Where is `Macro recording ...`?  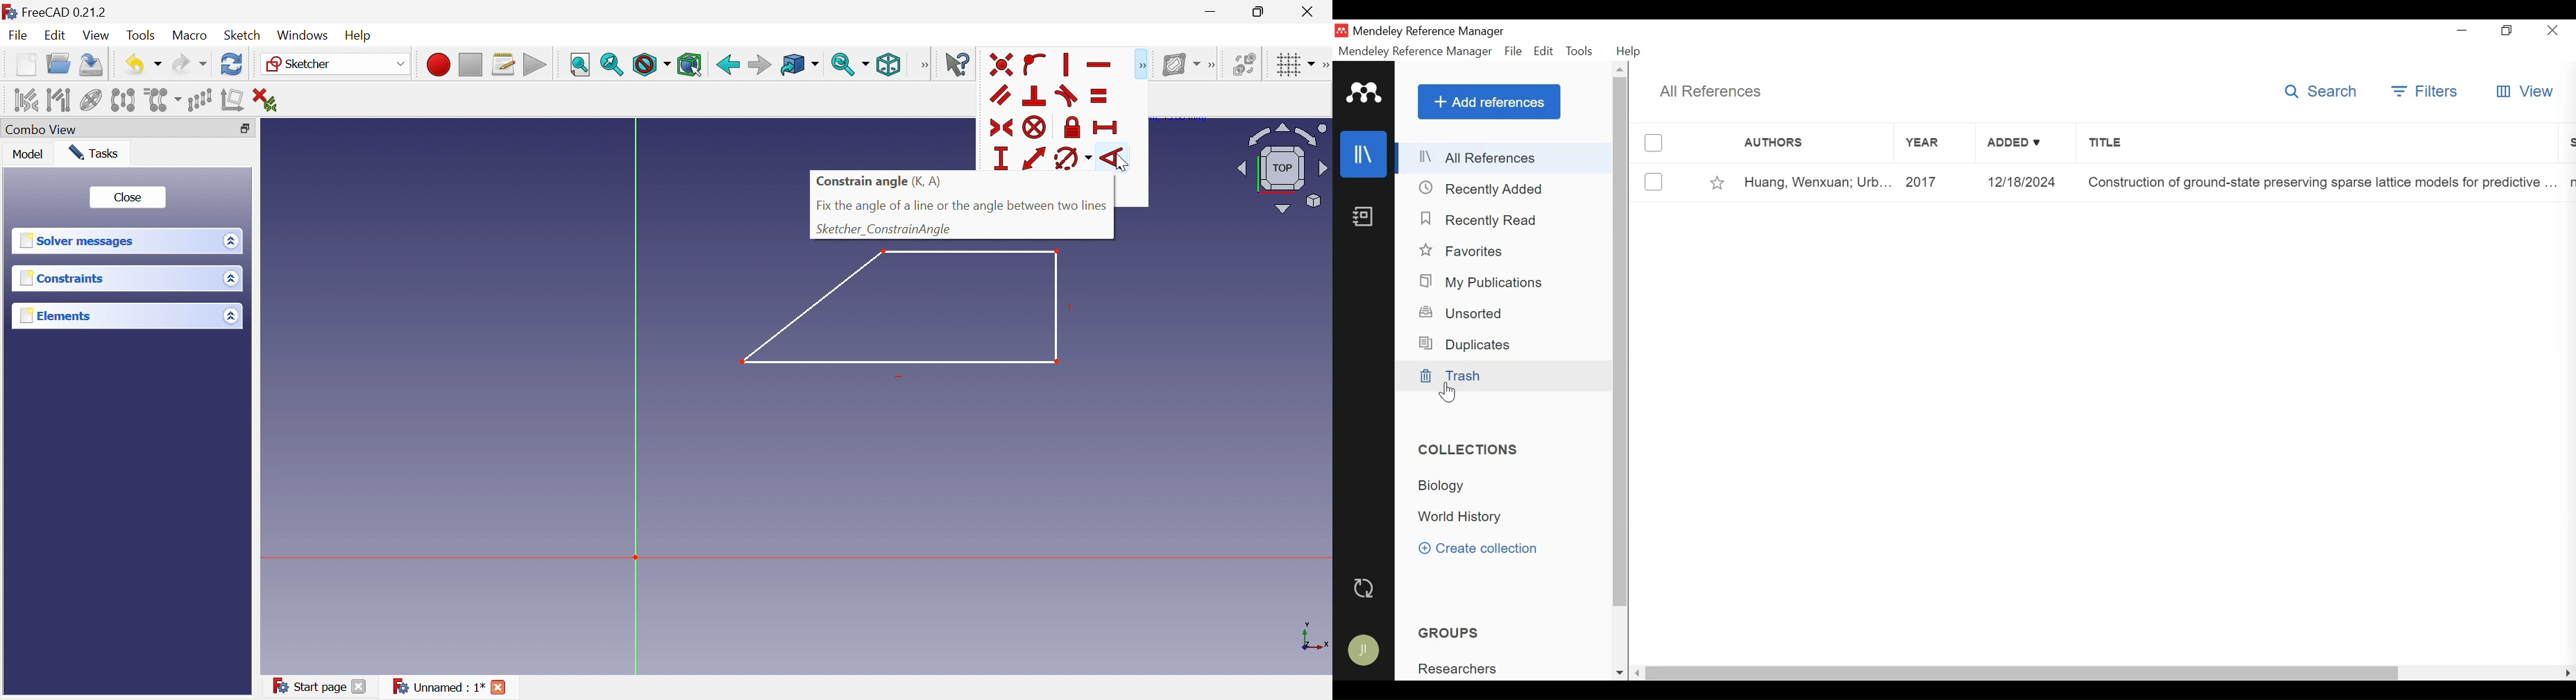 Macro recording ... is located at coordinates (437, 63).